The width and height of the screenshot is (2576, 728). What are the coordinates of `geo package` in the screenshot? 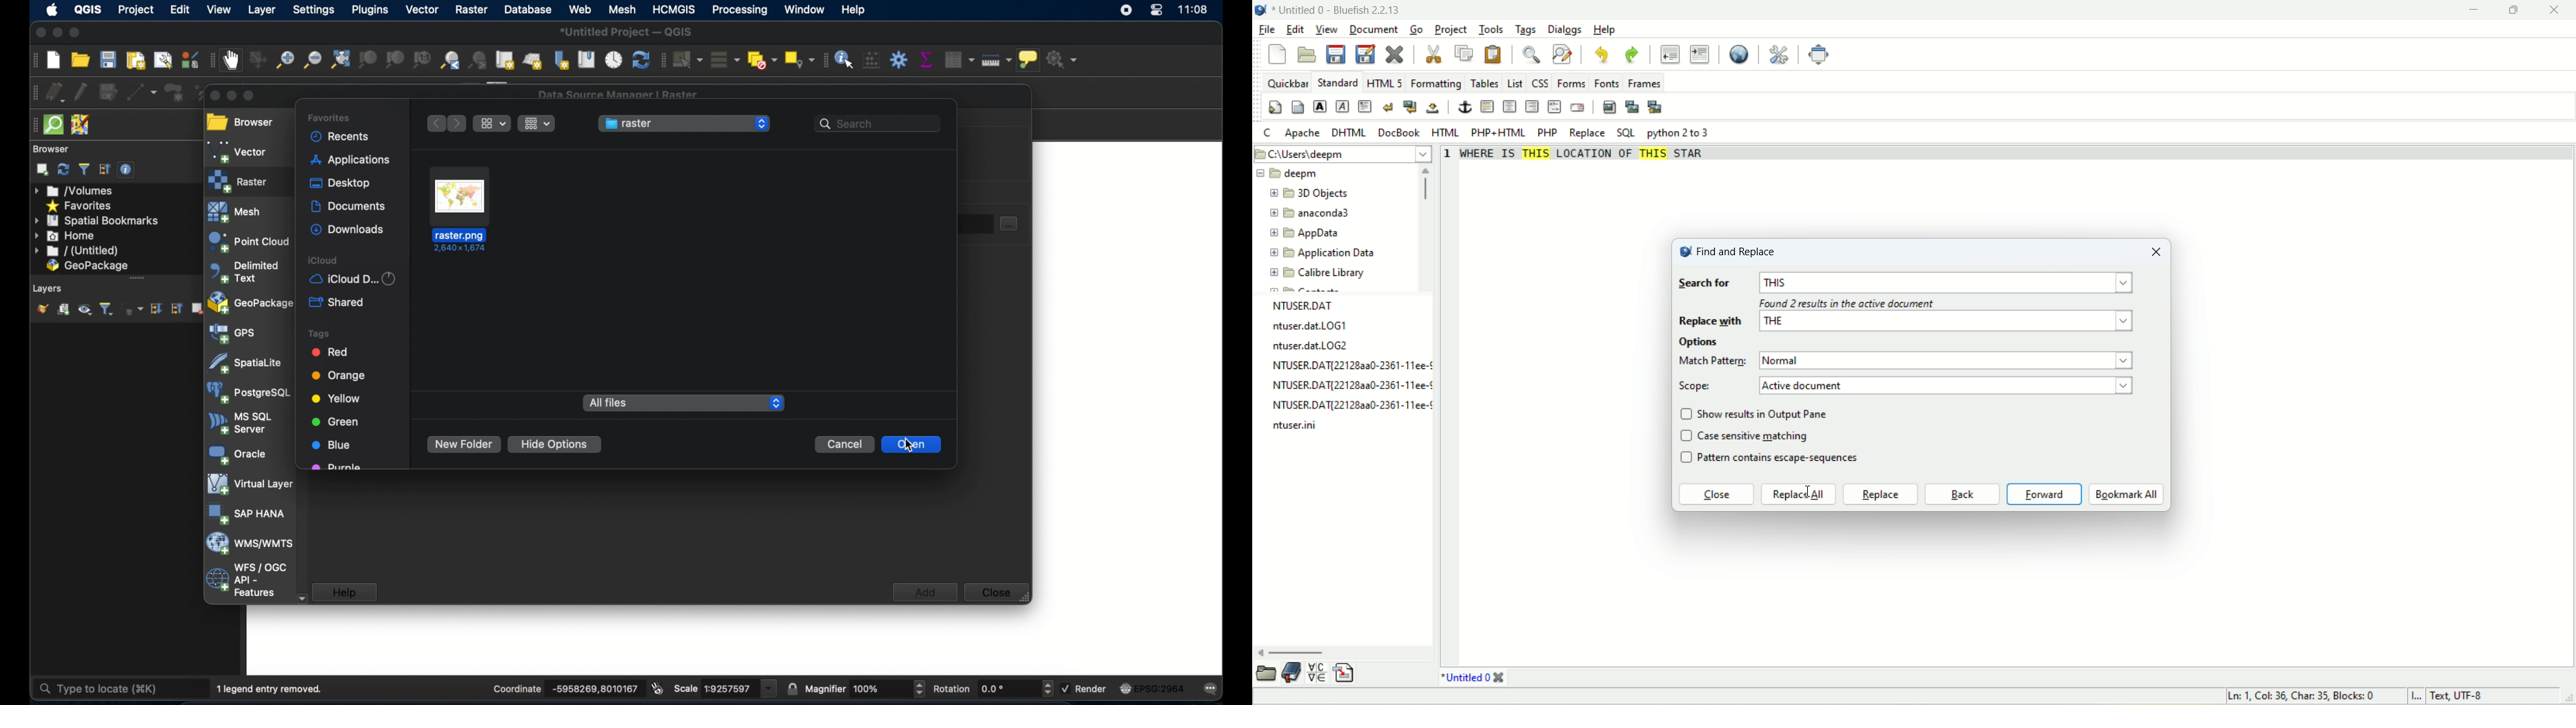 It's located at (87, 266).